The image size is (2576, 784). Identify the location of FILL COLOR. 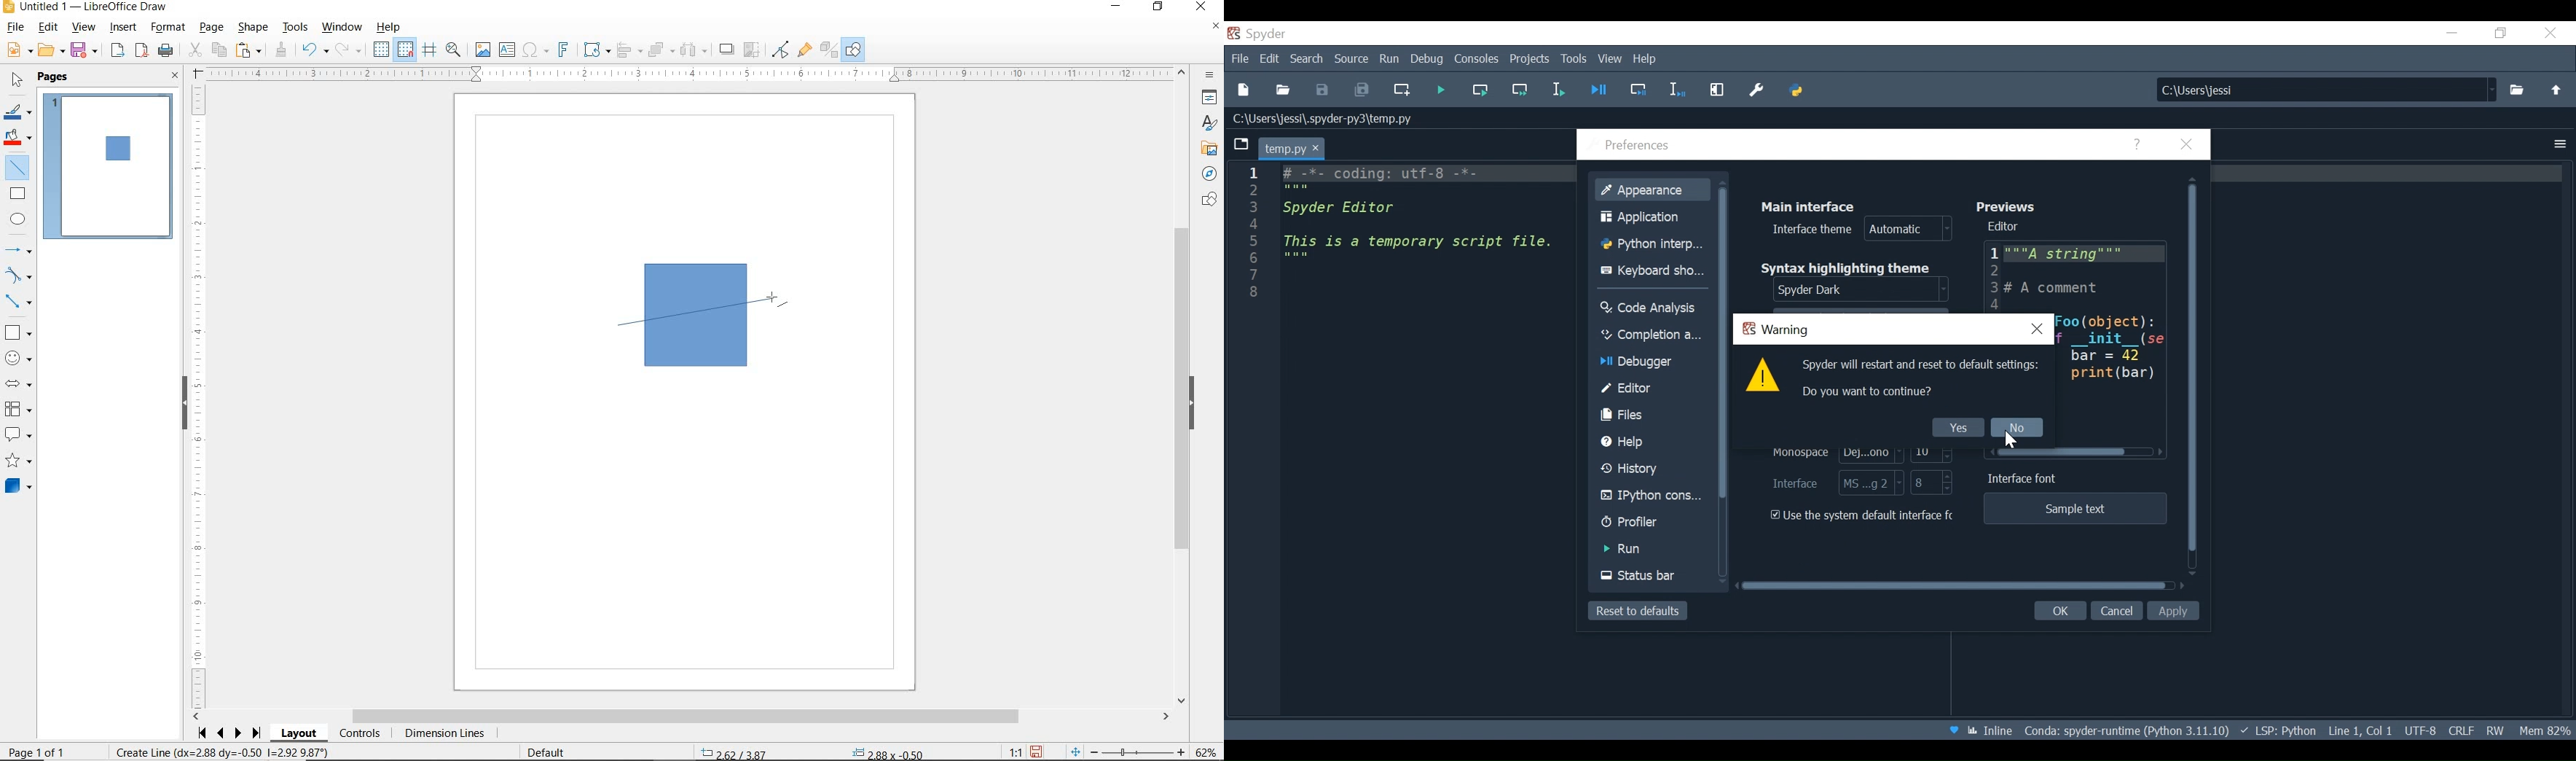
(19, 139).